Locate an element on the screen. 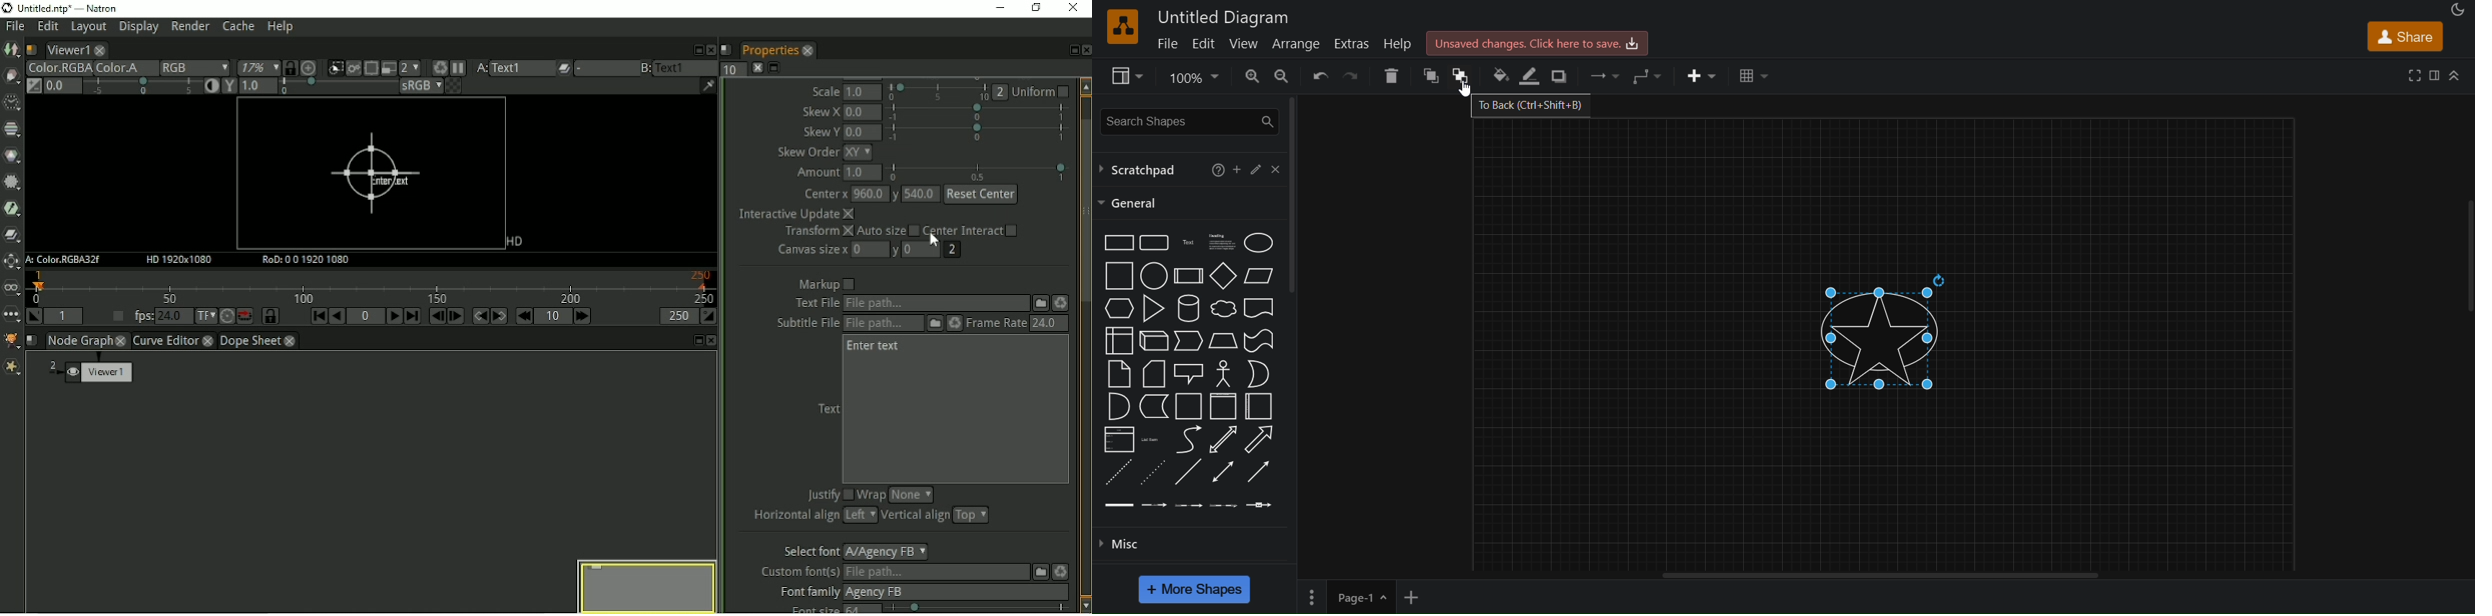 This screenshot has width=2492, height=616. more shapes is located at coordinates (1194, 590).